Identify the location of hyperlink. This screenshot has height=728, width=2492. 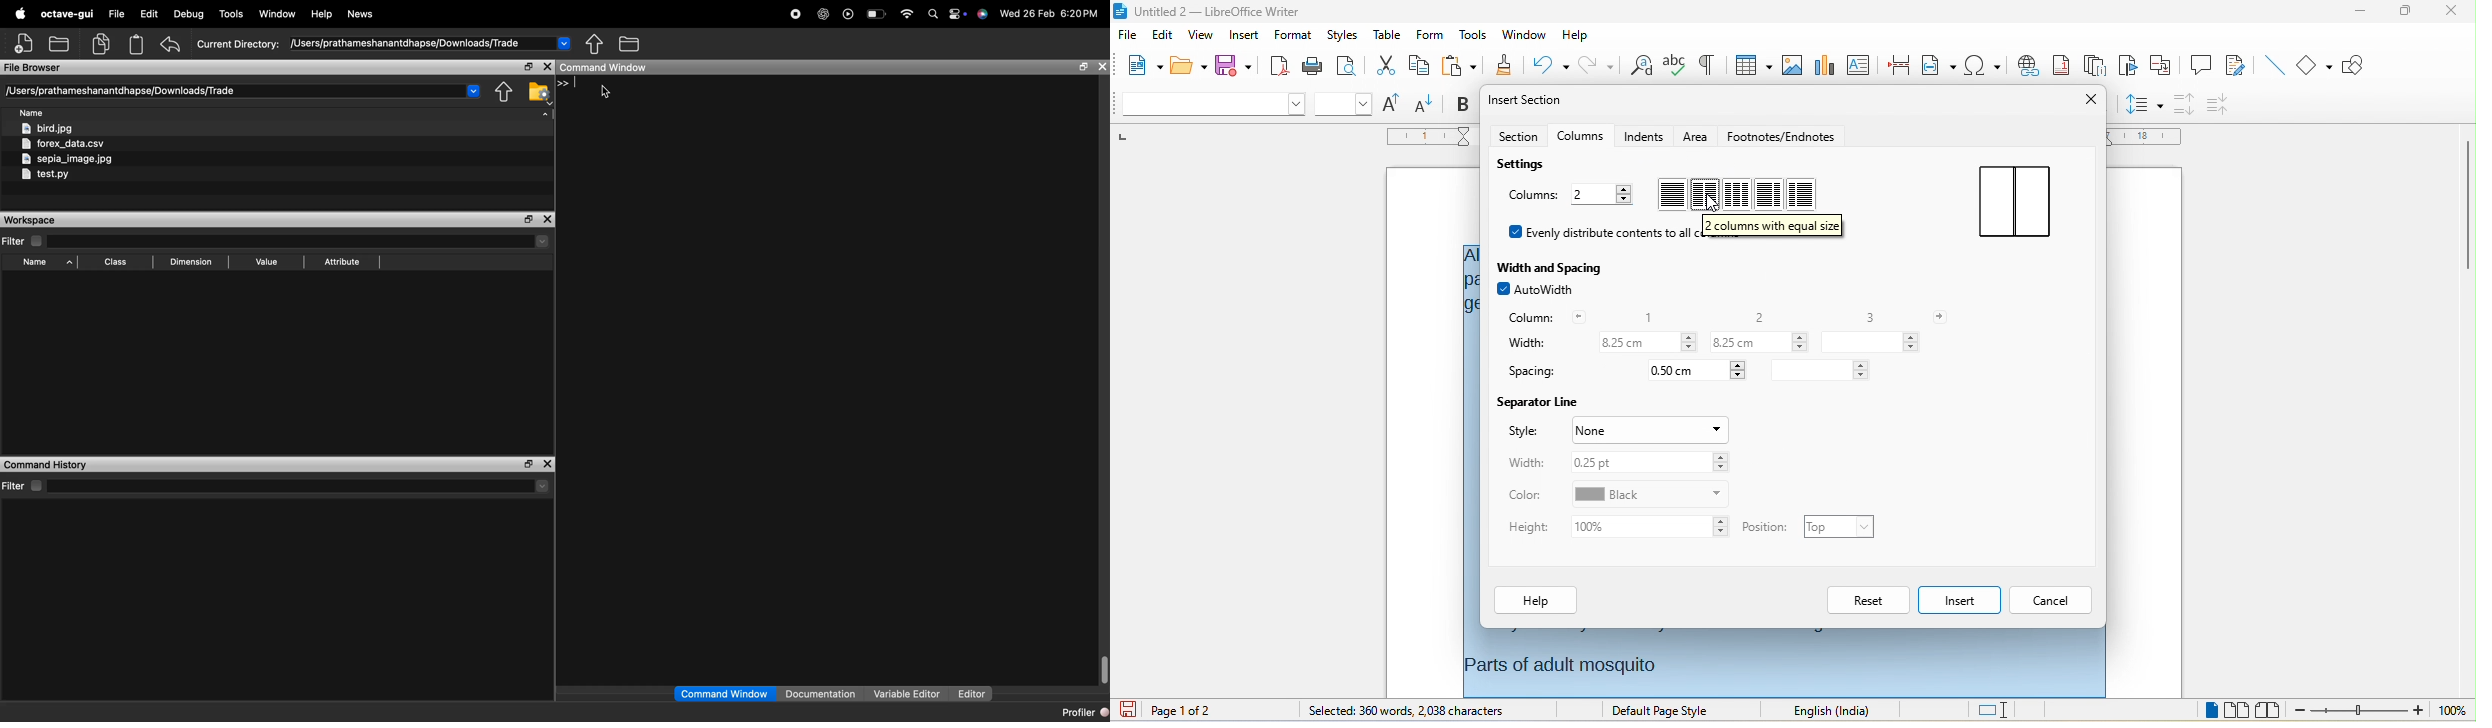
(2029, 66).